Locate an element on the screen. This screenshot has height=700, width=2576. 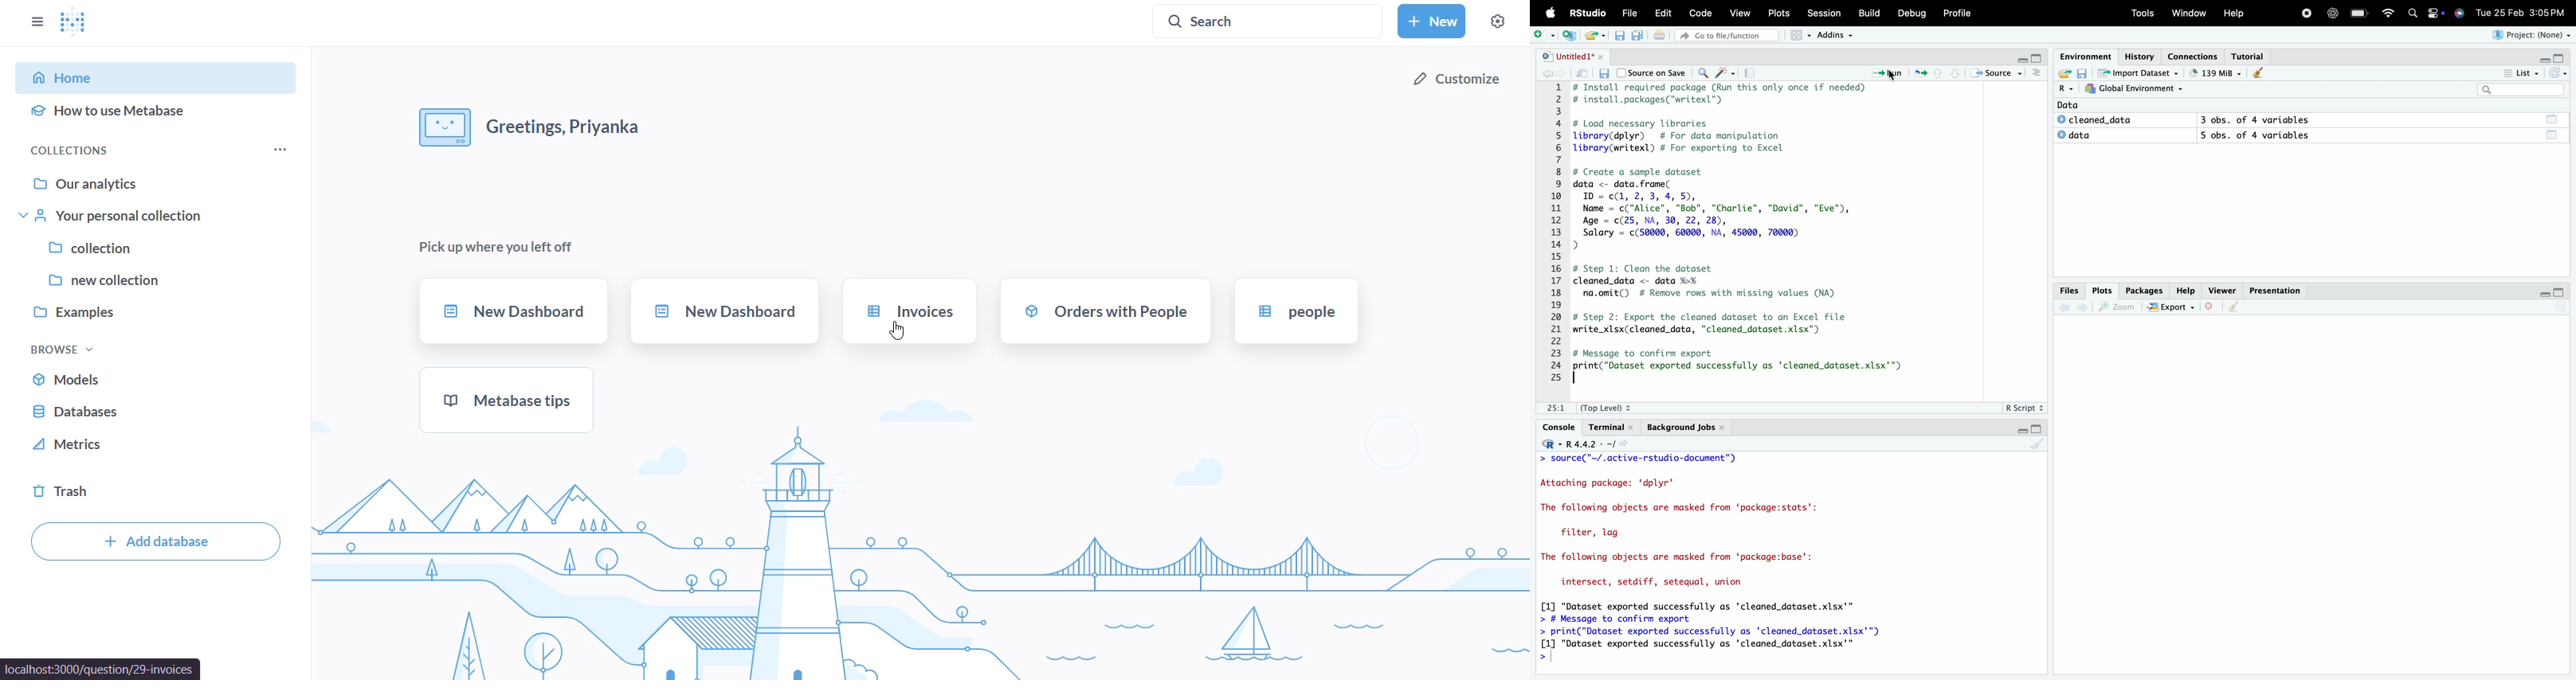
Show in new window is located at coordinates (1582, 72).